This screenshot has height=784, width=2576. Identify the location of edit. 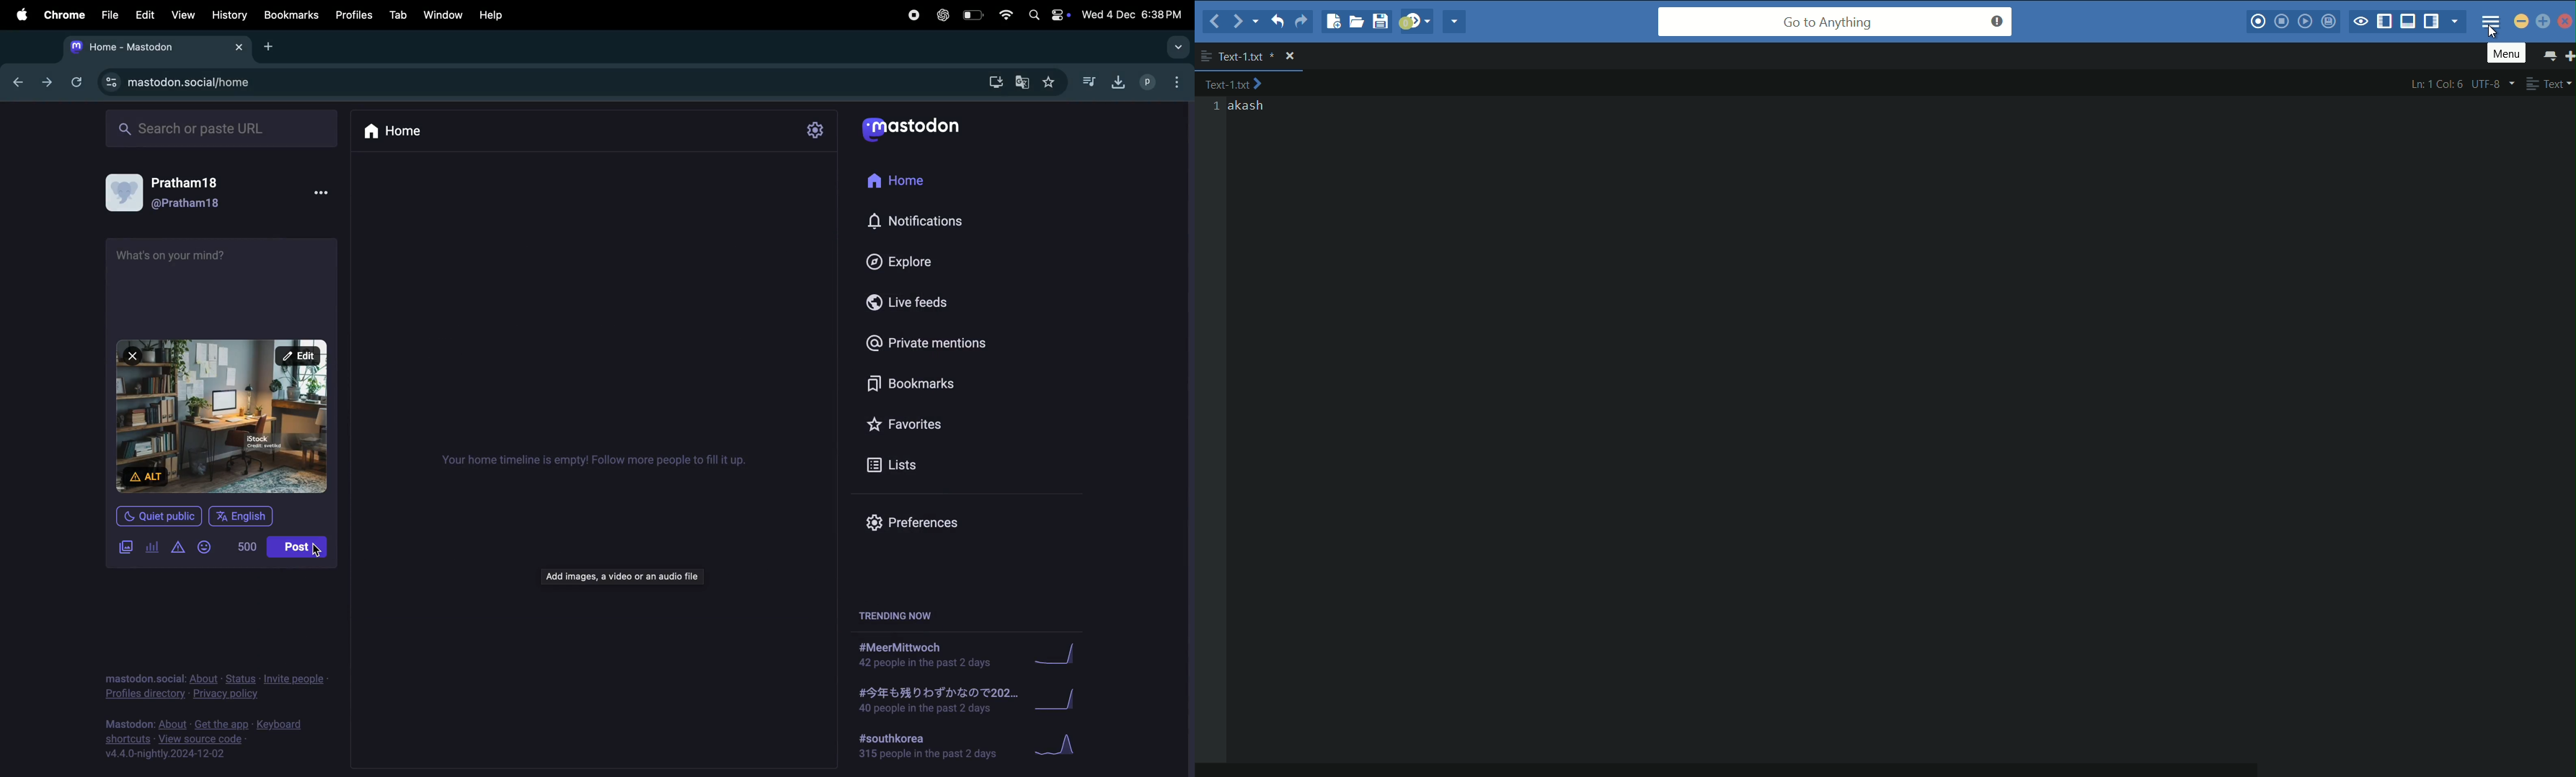
(144, 14).